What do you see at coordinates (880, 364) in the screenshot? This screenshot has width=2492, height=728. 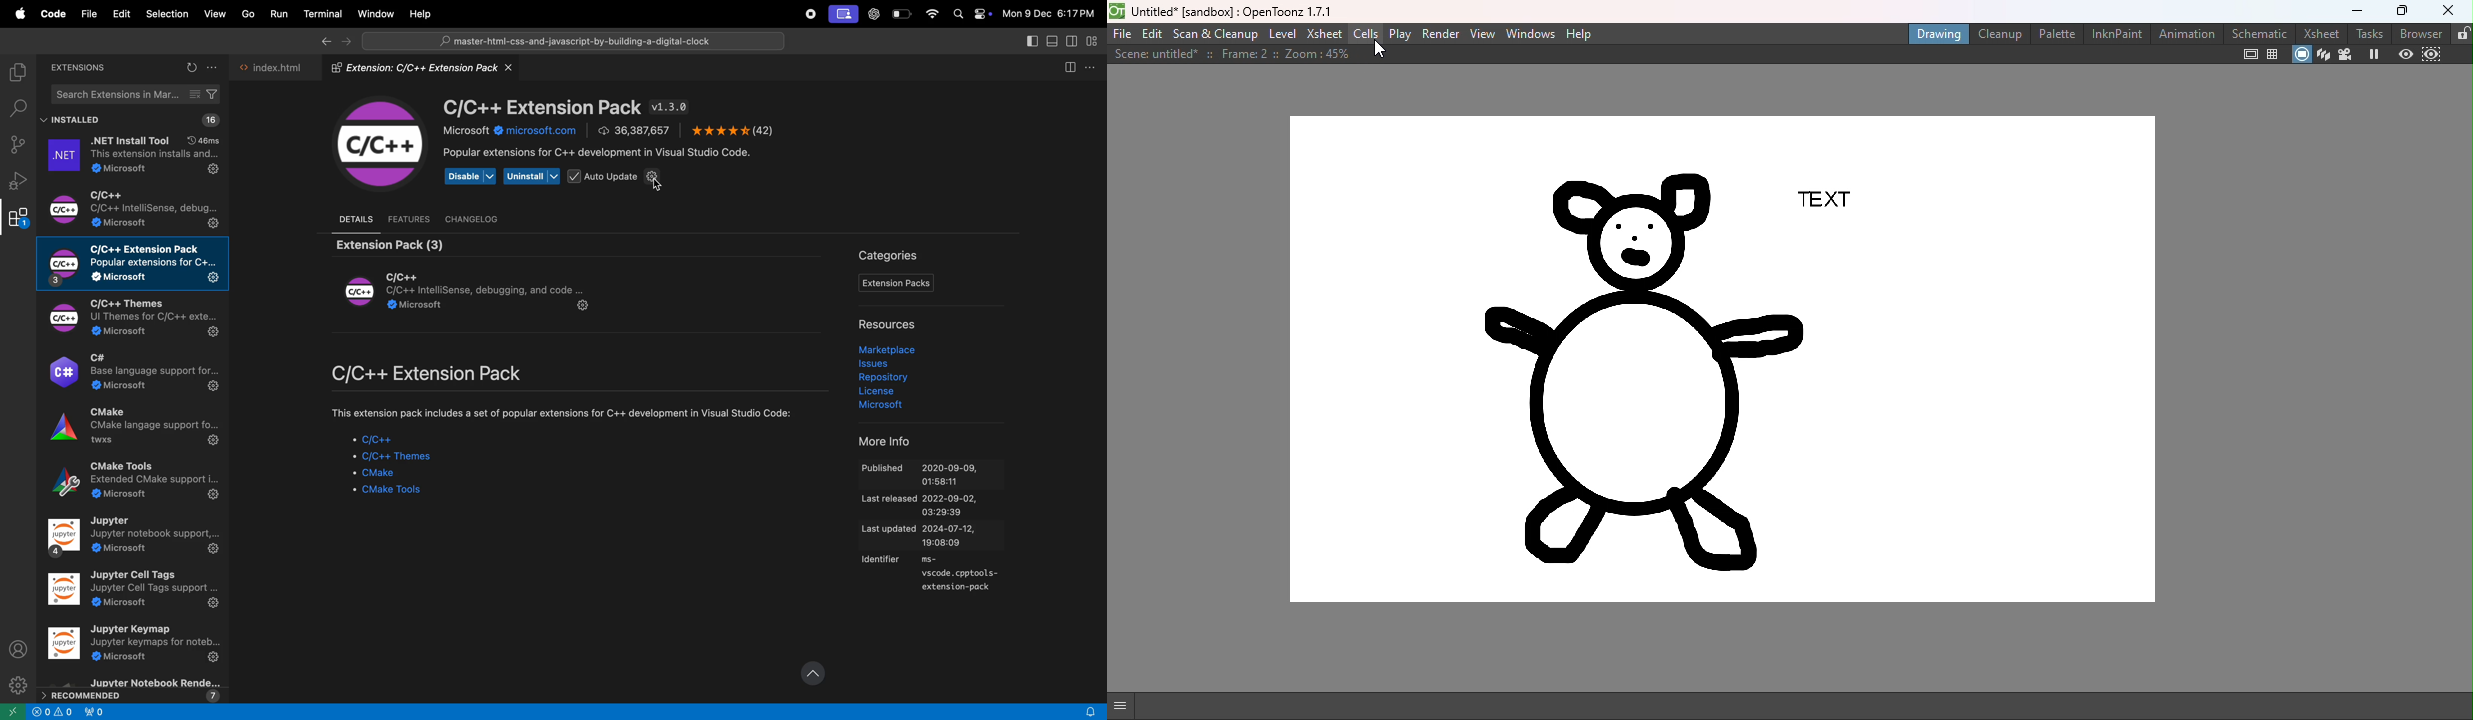 I see `issues` at bounding box center [880, 364].